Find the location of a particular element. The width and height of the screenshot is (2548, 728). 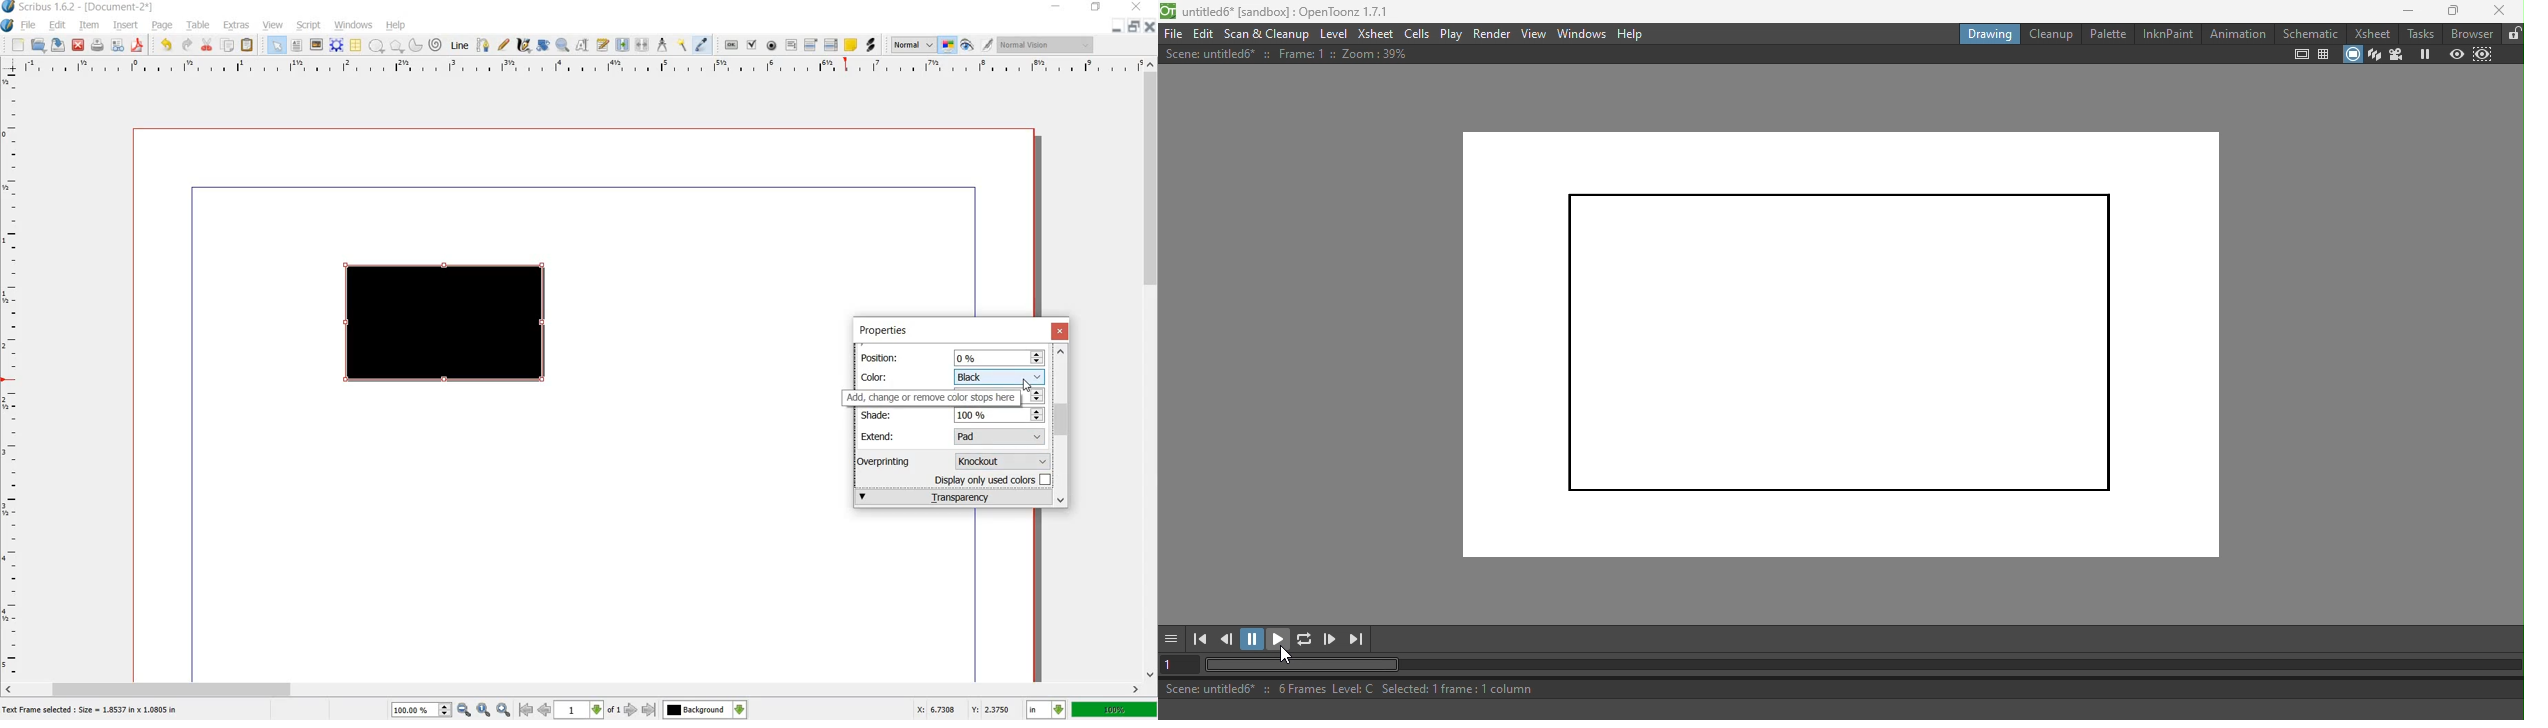

Camera view is located at coordinates (2398, 54).